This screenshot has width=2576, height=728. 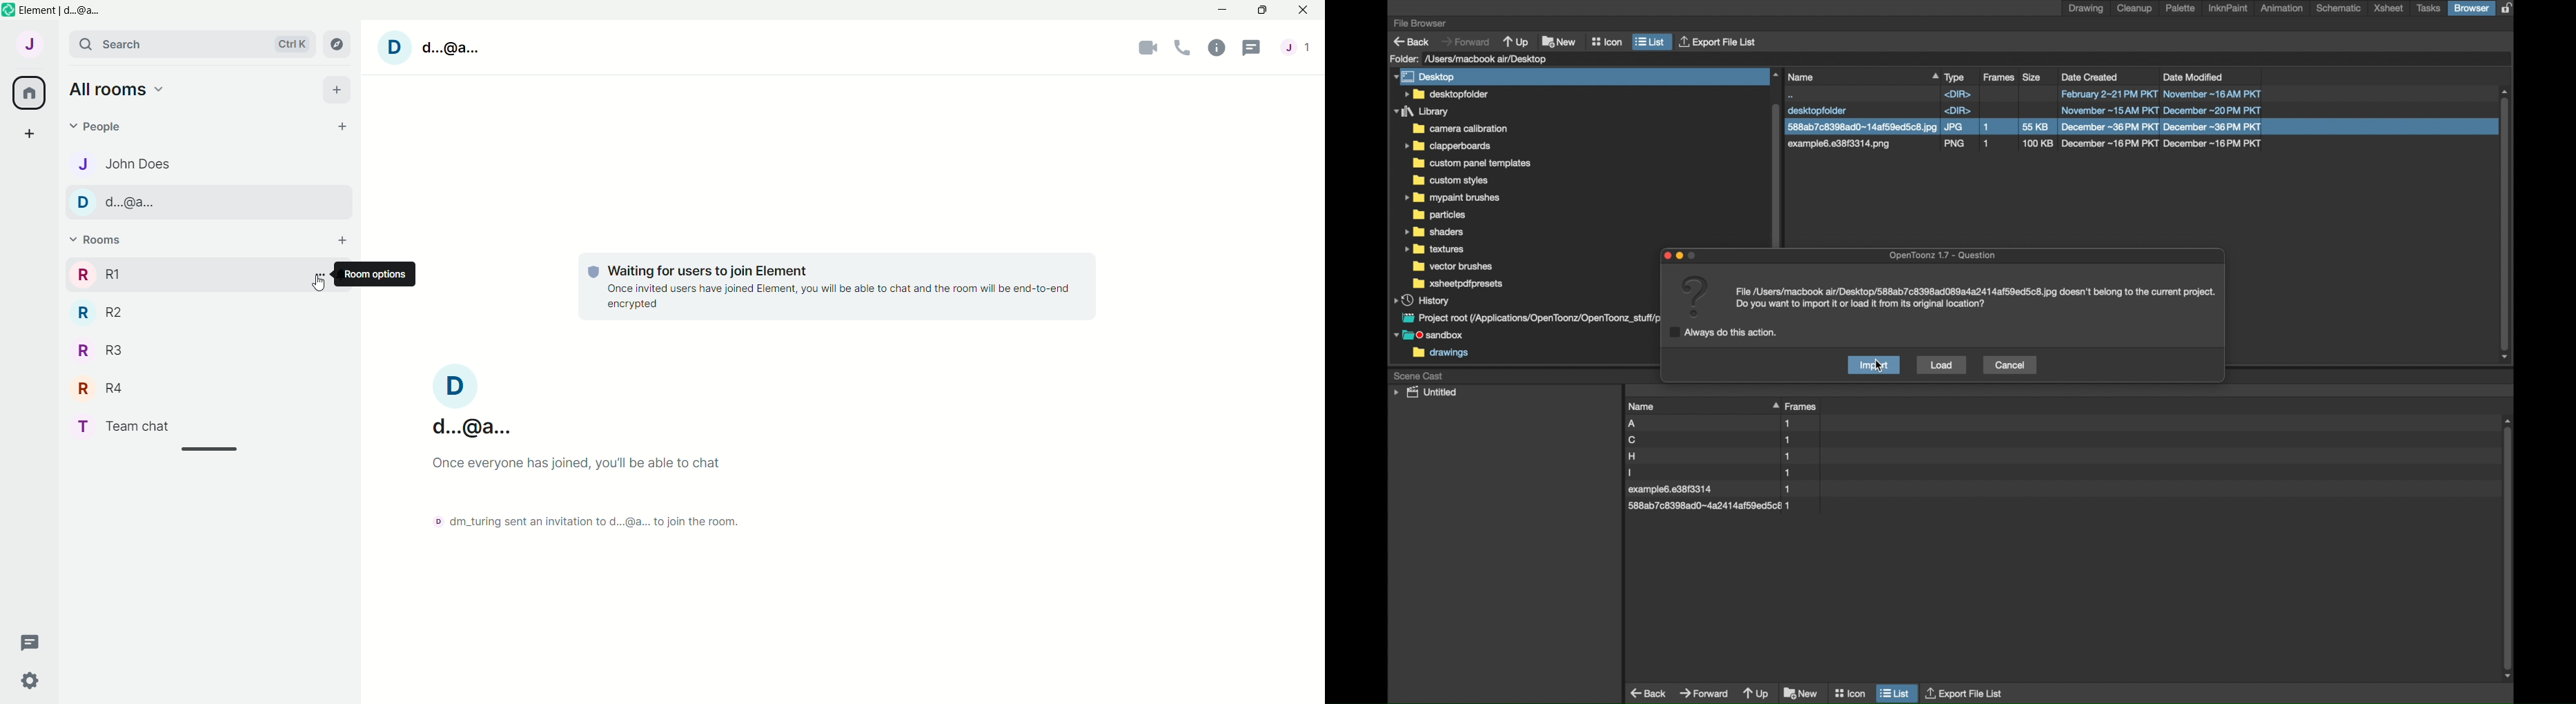 I want to click on new, so click(x=1801, y=693).